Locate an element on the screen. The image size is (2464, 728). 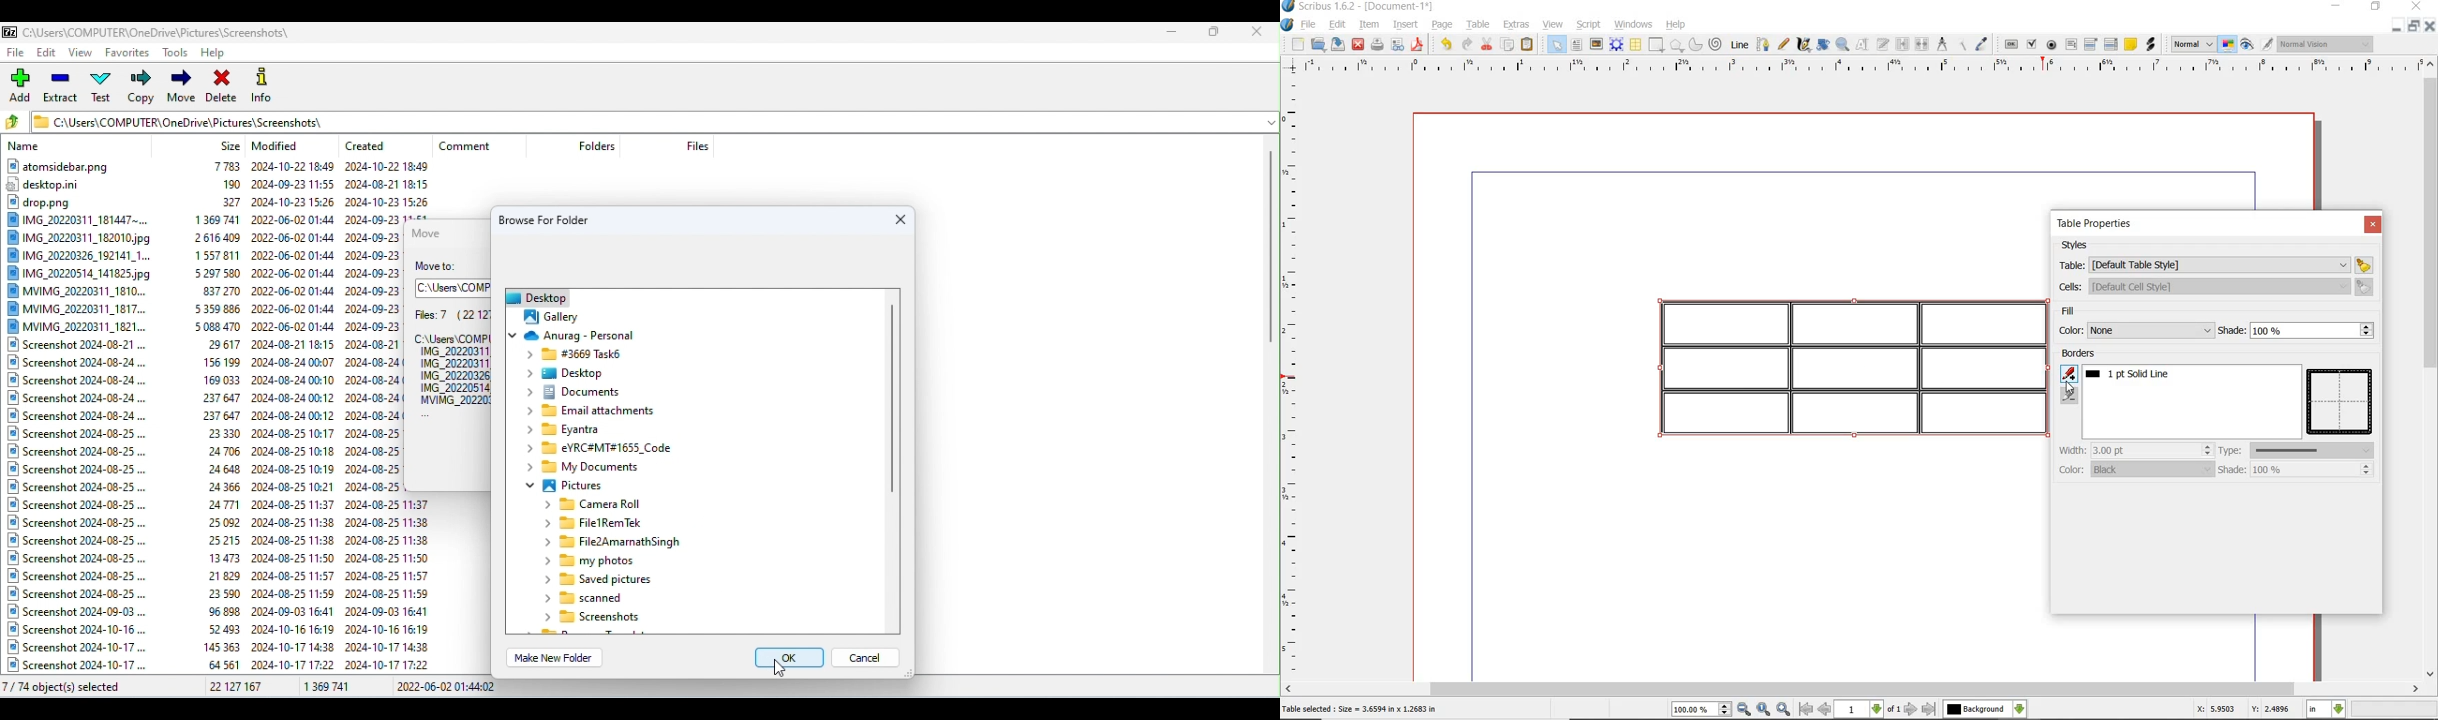
ruler is located at coordinates (1854, 68).